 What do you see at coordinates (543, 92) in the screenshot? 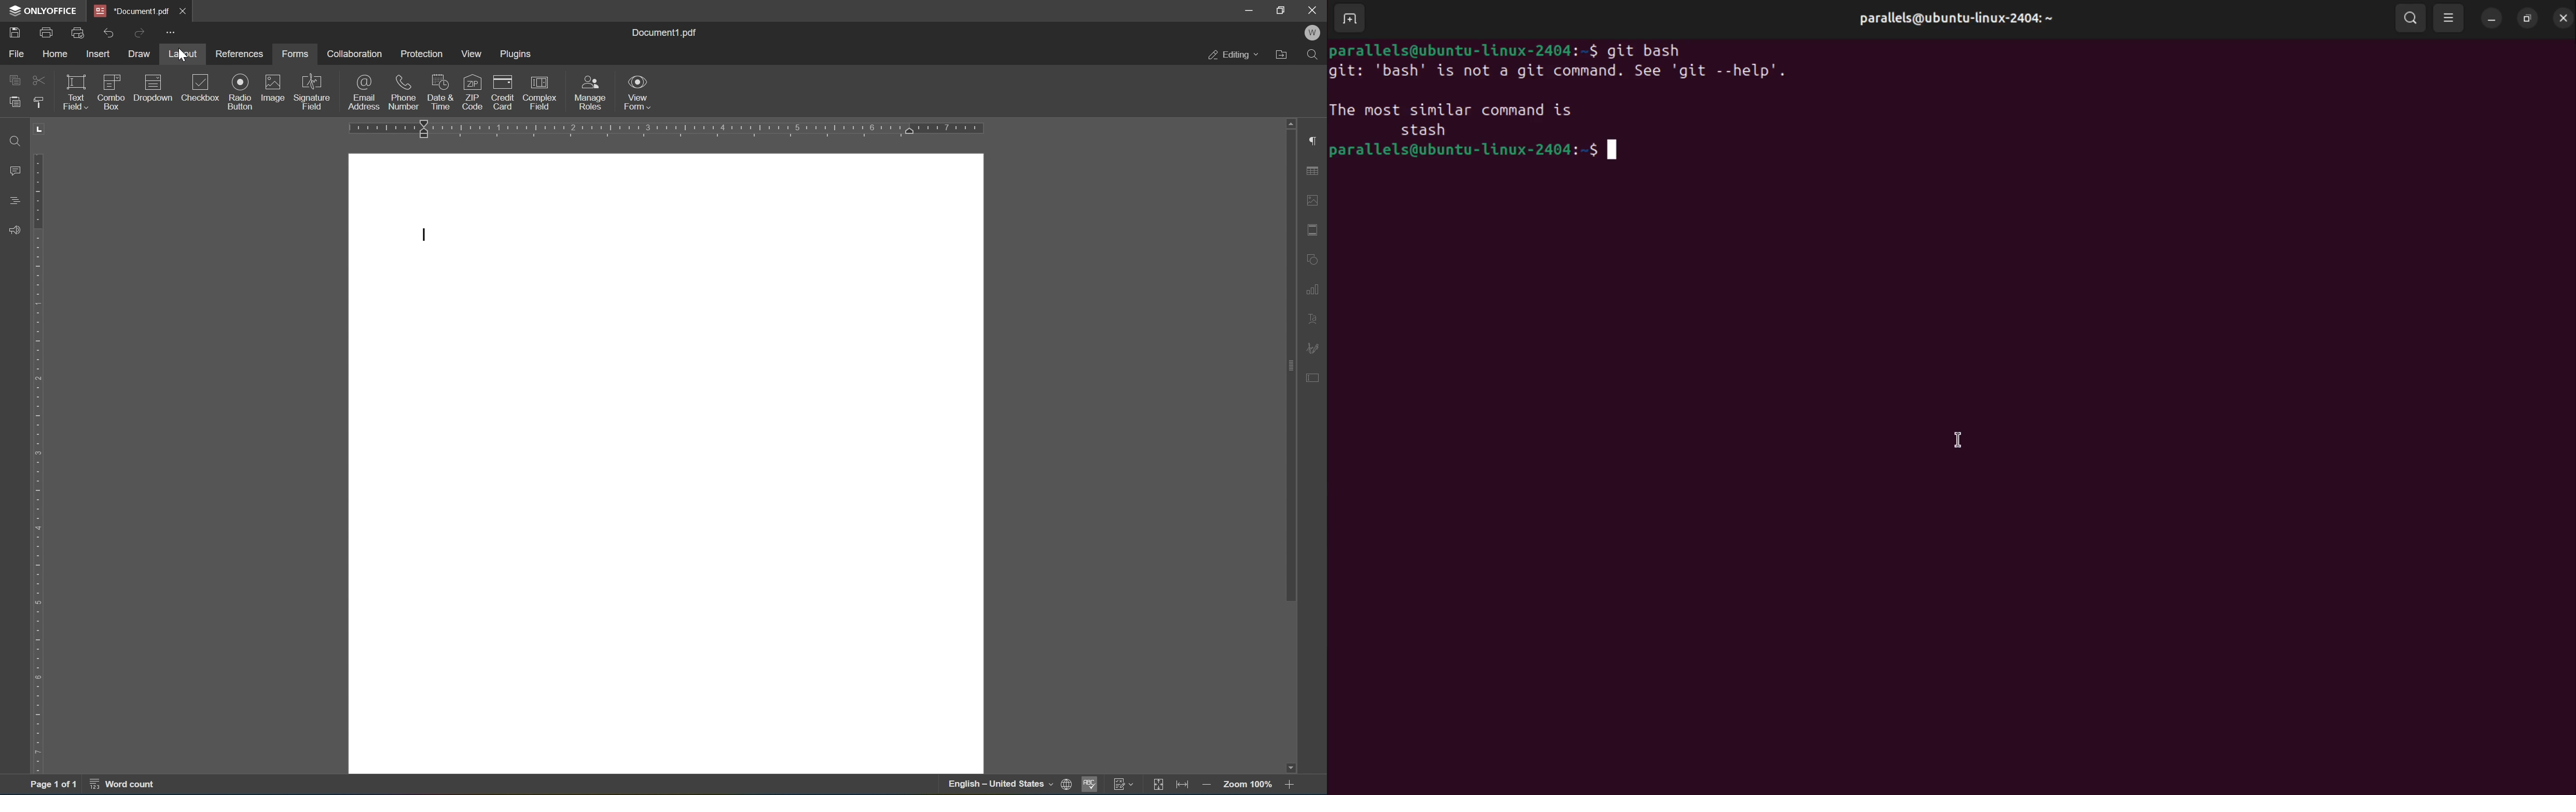
I see `complex field` at bounding box center [543, 92].